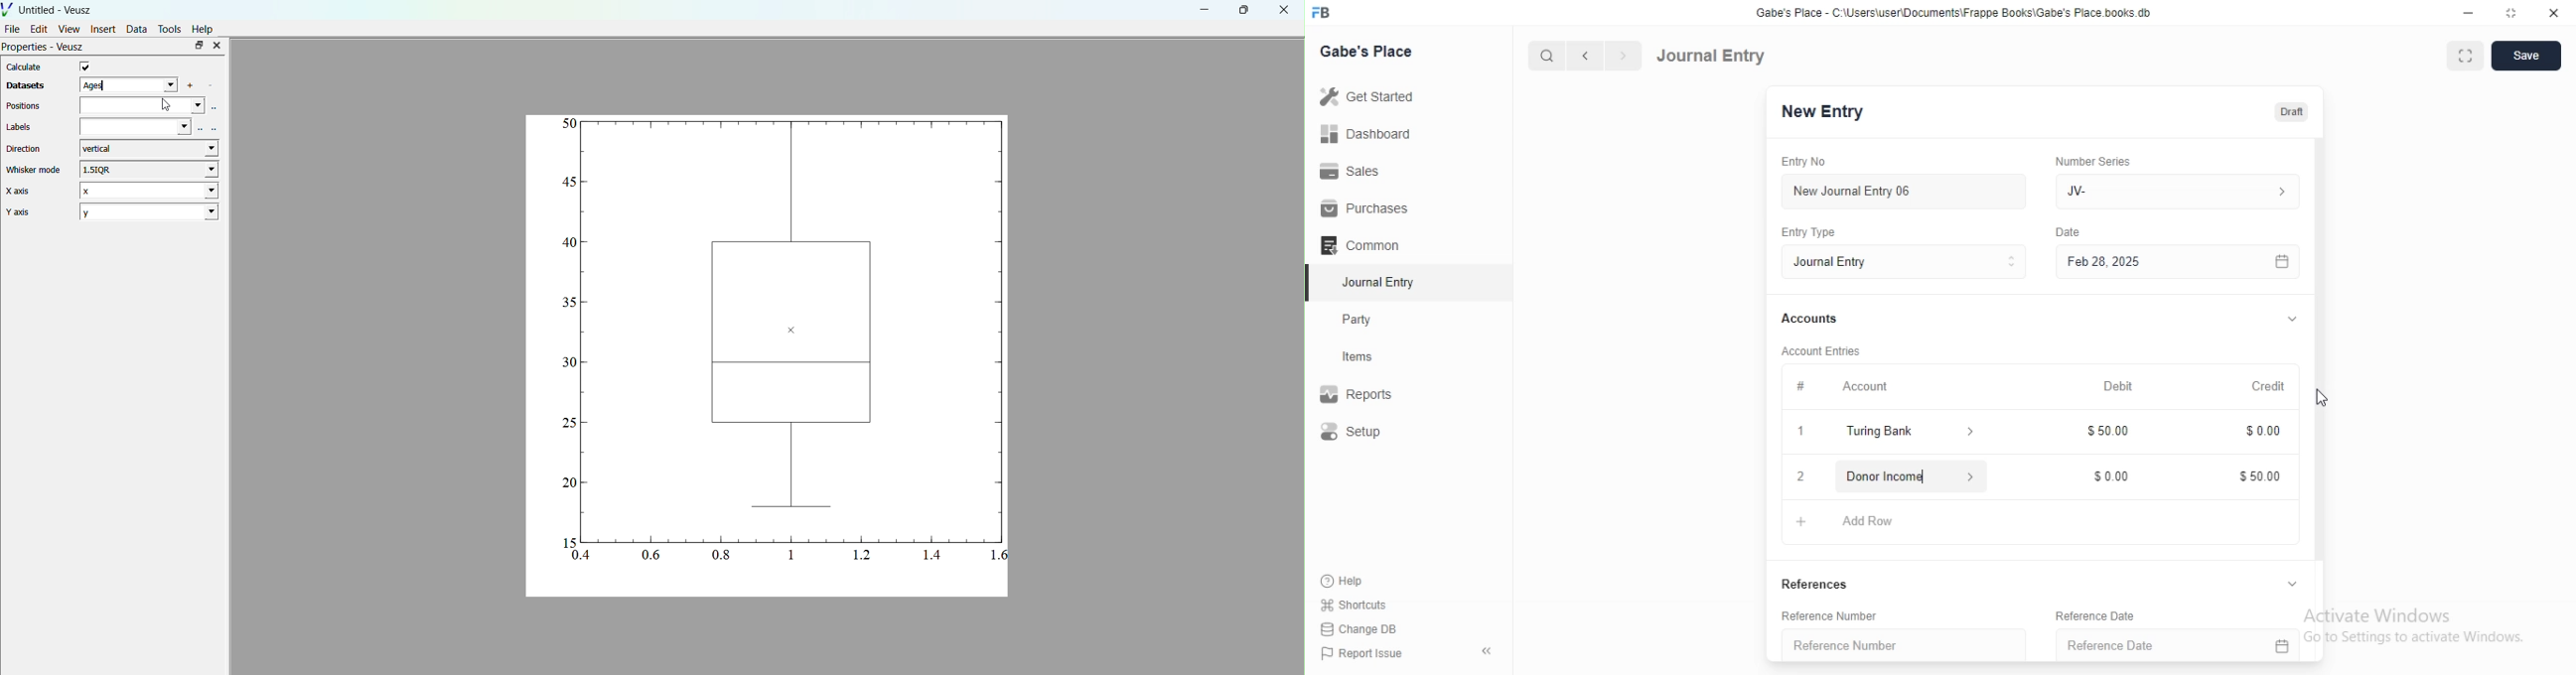  I want to click on File, so click(13, 28).